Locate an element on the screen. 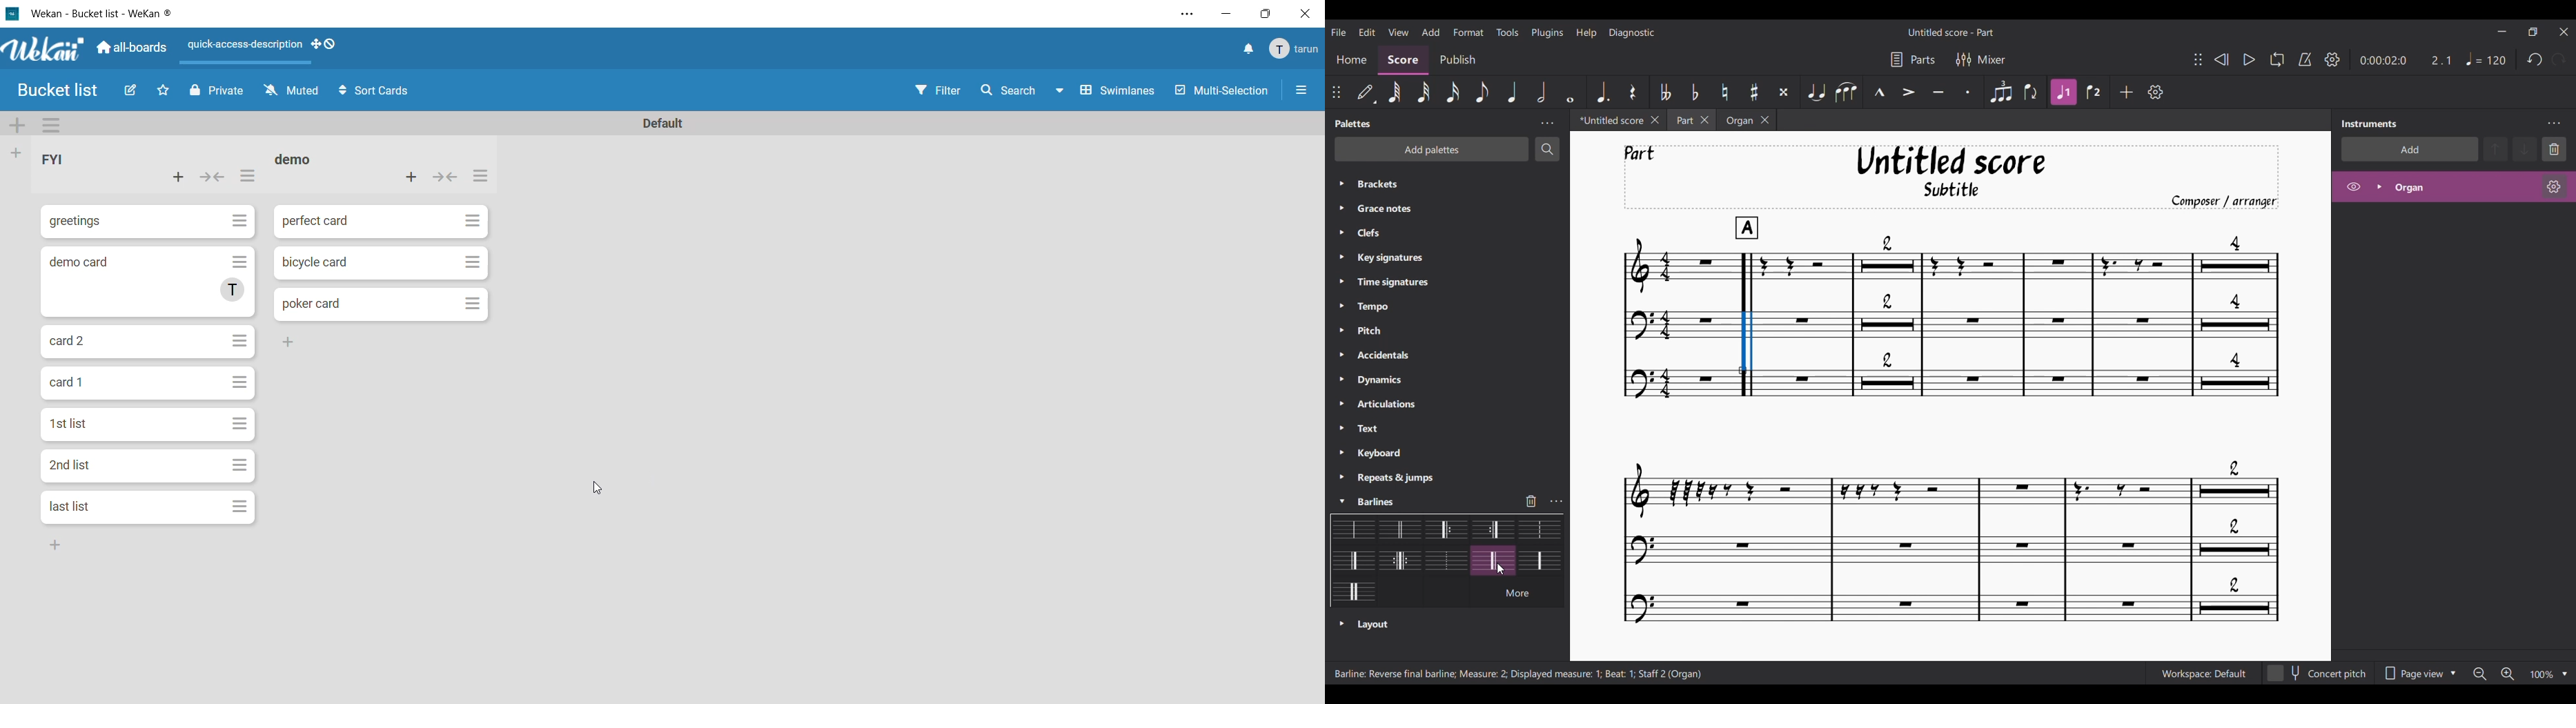  Default is located at coordinates (663, 124).